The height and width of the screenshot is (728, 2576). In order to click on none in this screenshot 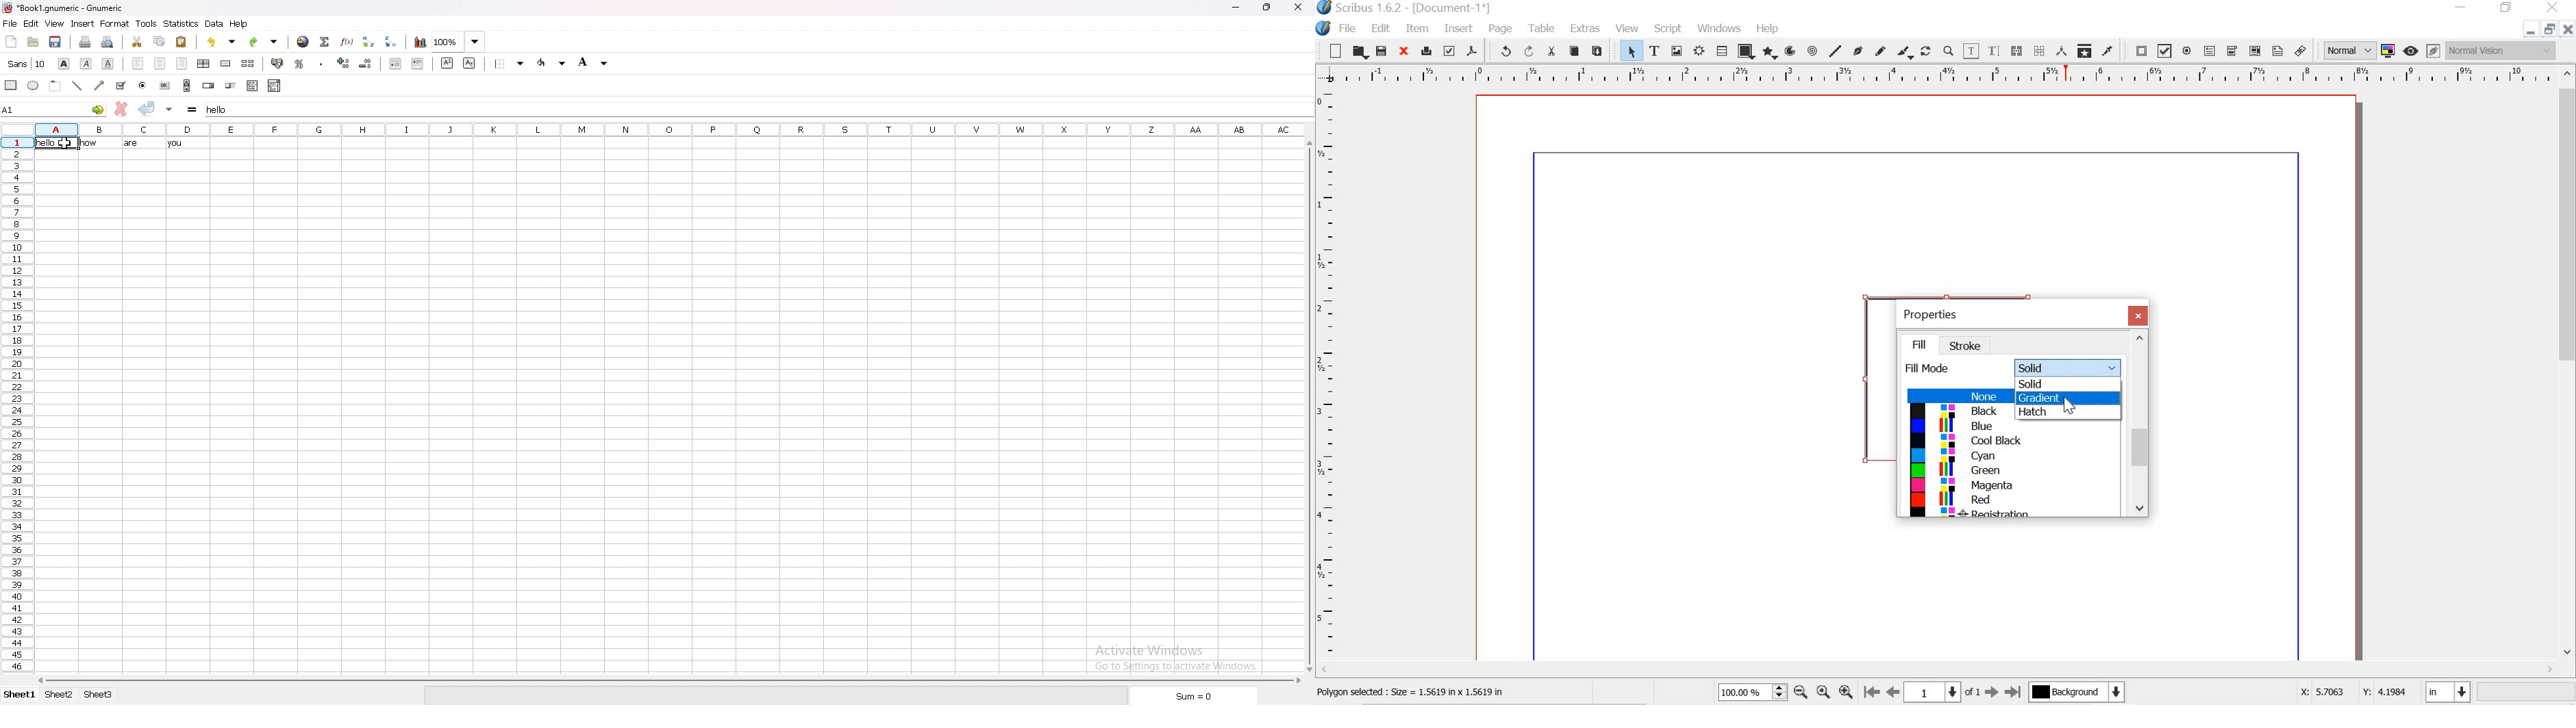, I will do `click(1956, 396)`.